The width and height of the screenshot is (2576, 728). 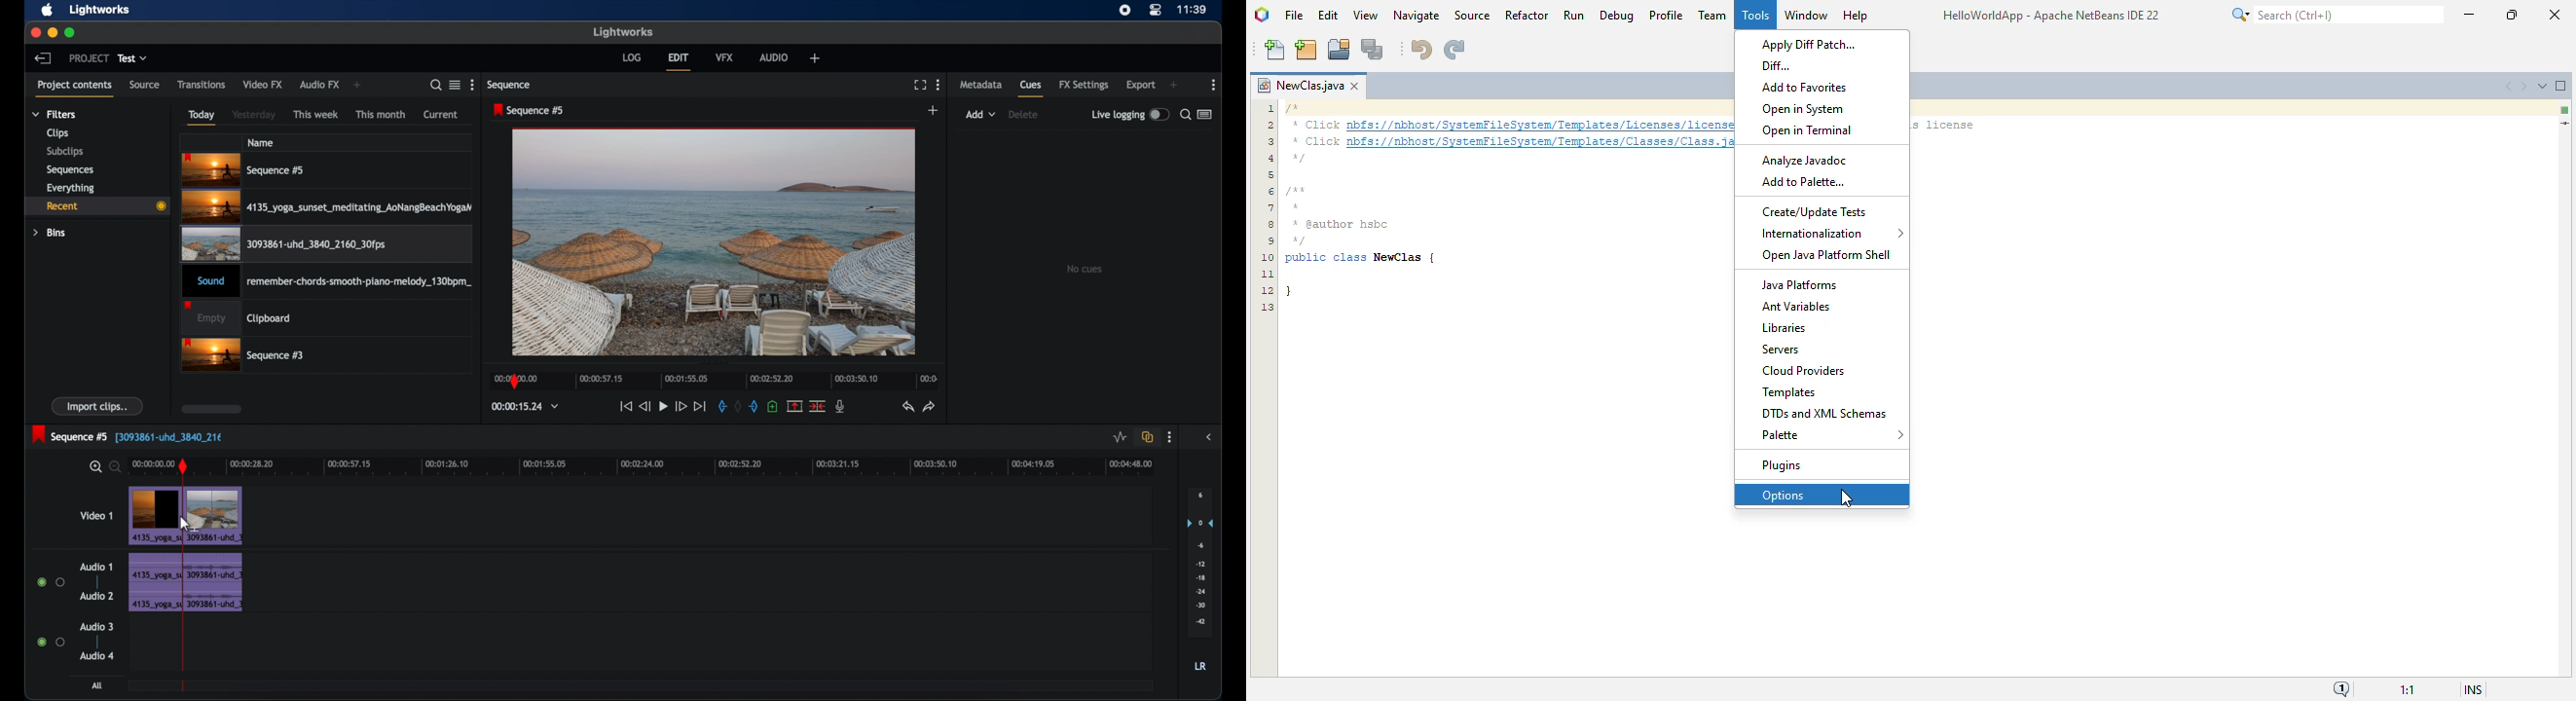 What do you see at coordinates (1780, 350) in the screenshot?
I see `servers` at bounding box center [1780, 350].